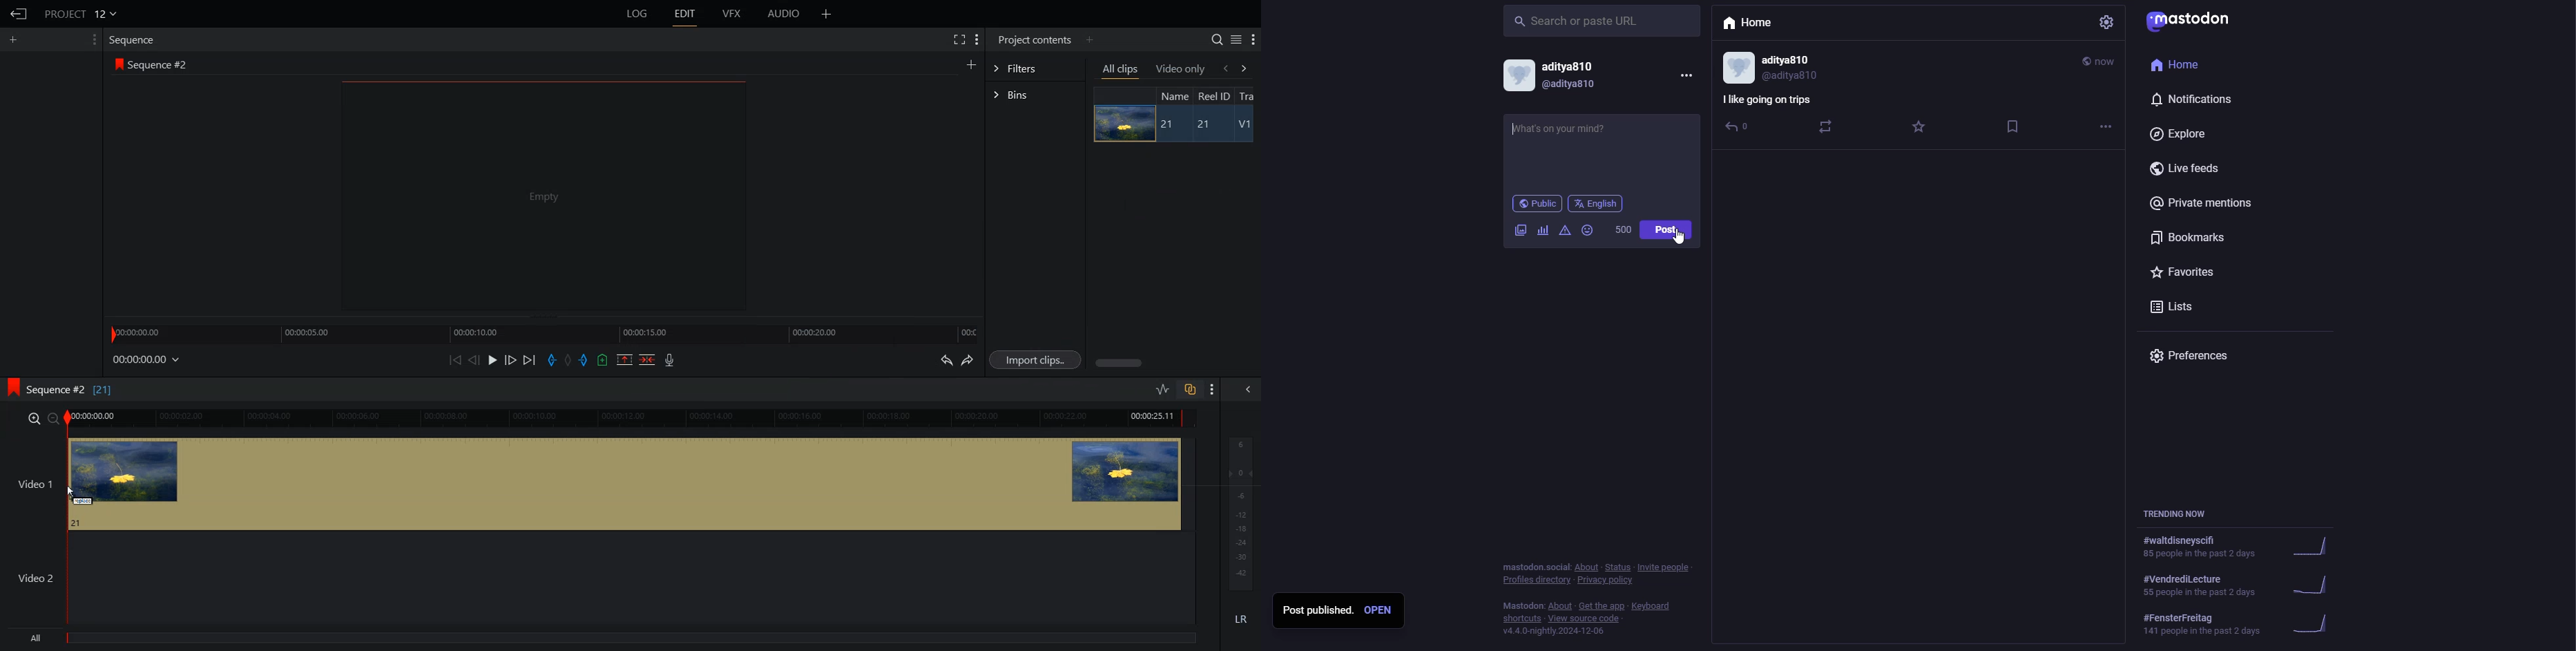  I want to click on home, so click(2182, 66).